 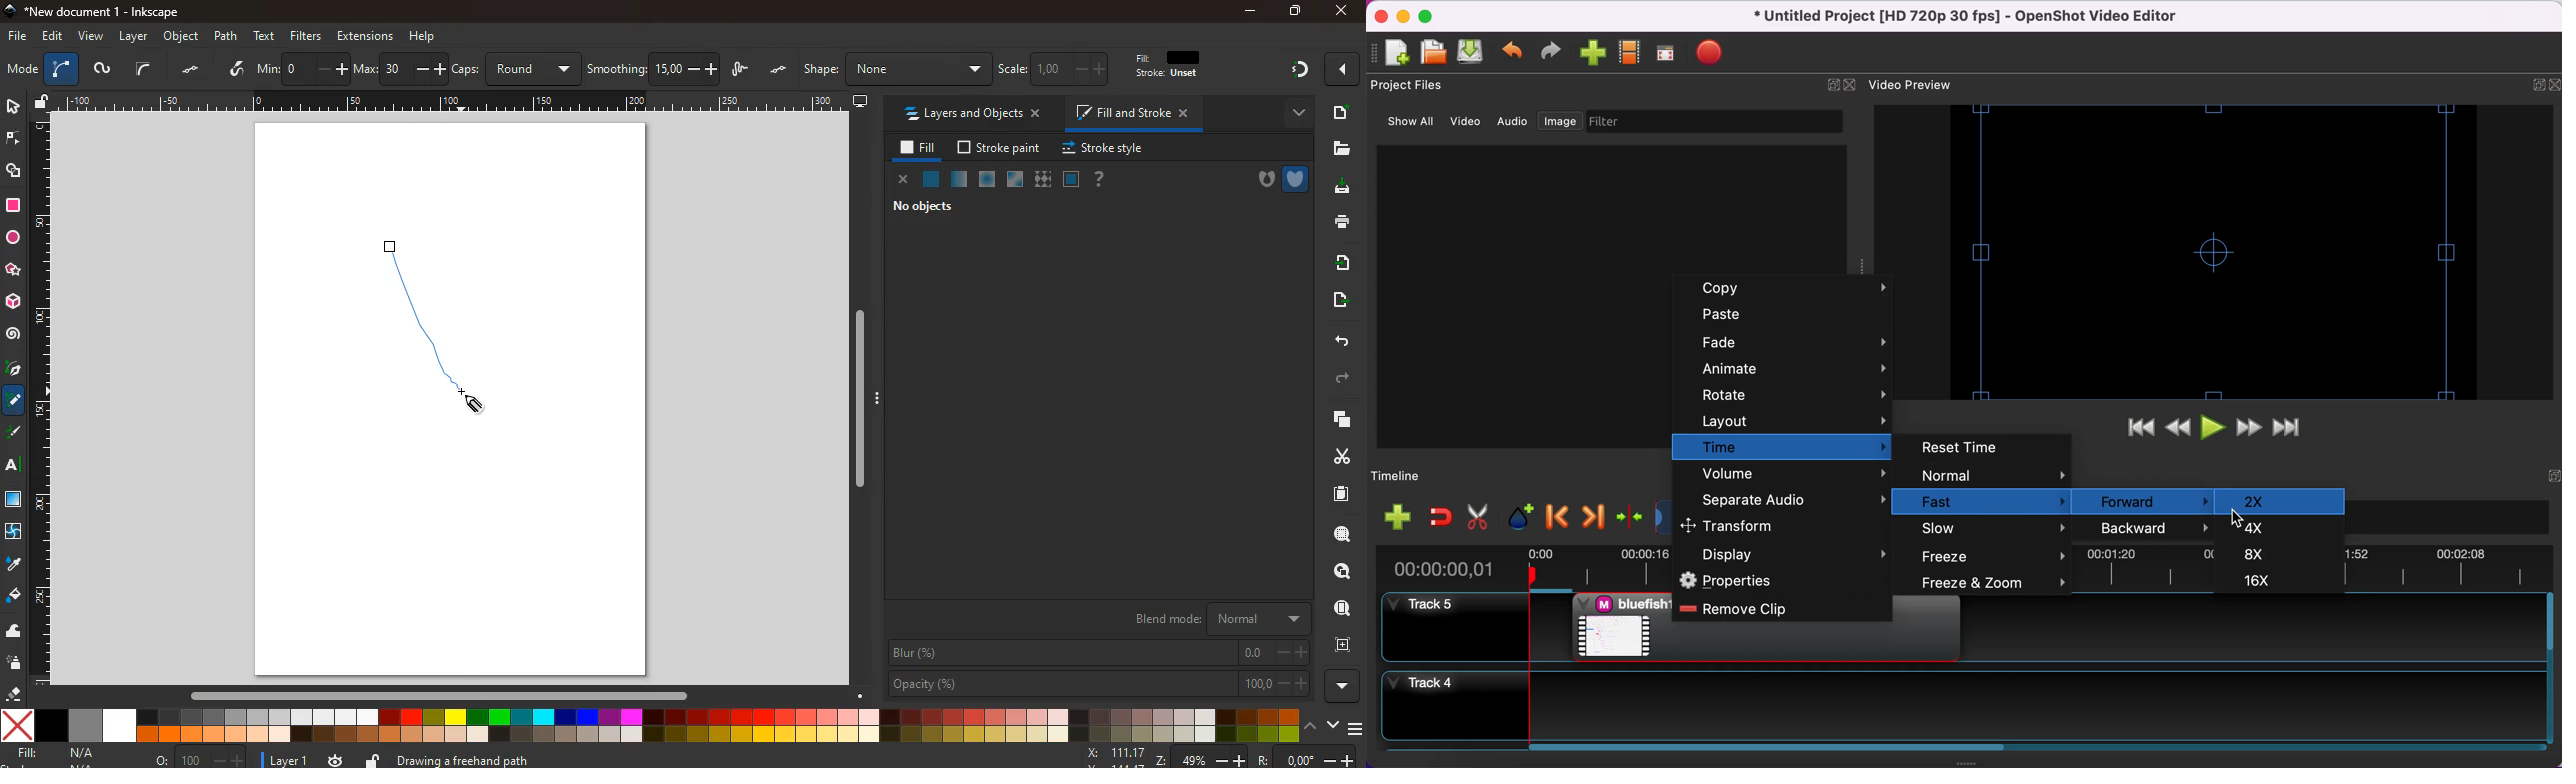 What do you see at coordinates (14, 401) in the screenshot?
I see `coloring` at bounding box center [14, 401].